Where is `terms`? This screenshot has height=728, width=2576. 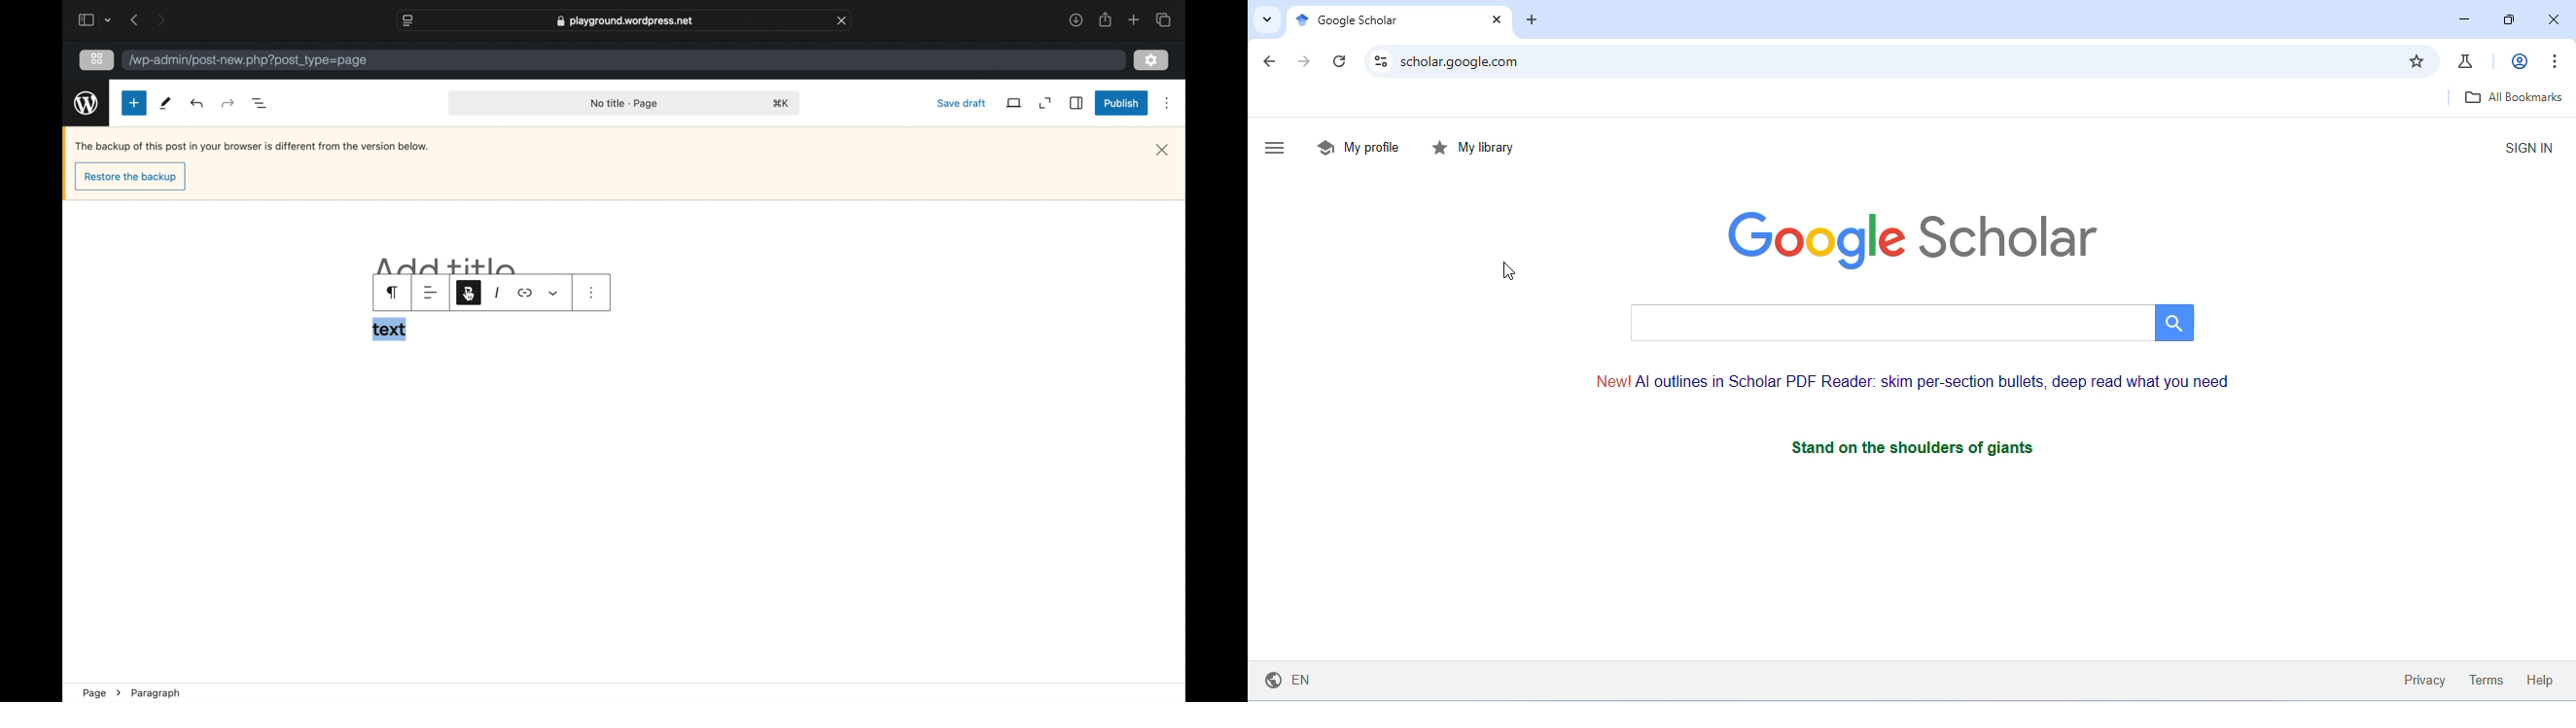
terms is located at coordinates (2484, 678).